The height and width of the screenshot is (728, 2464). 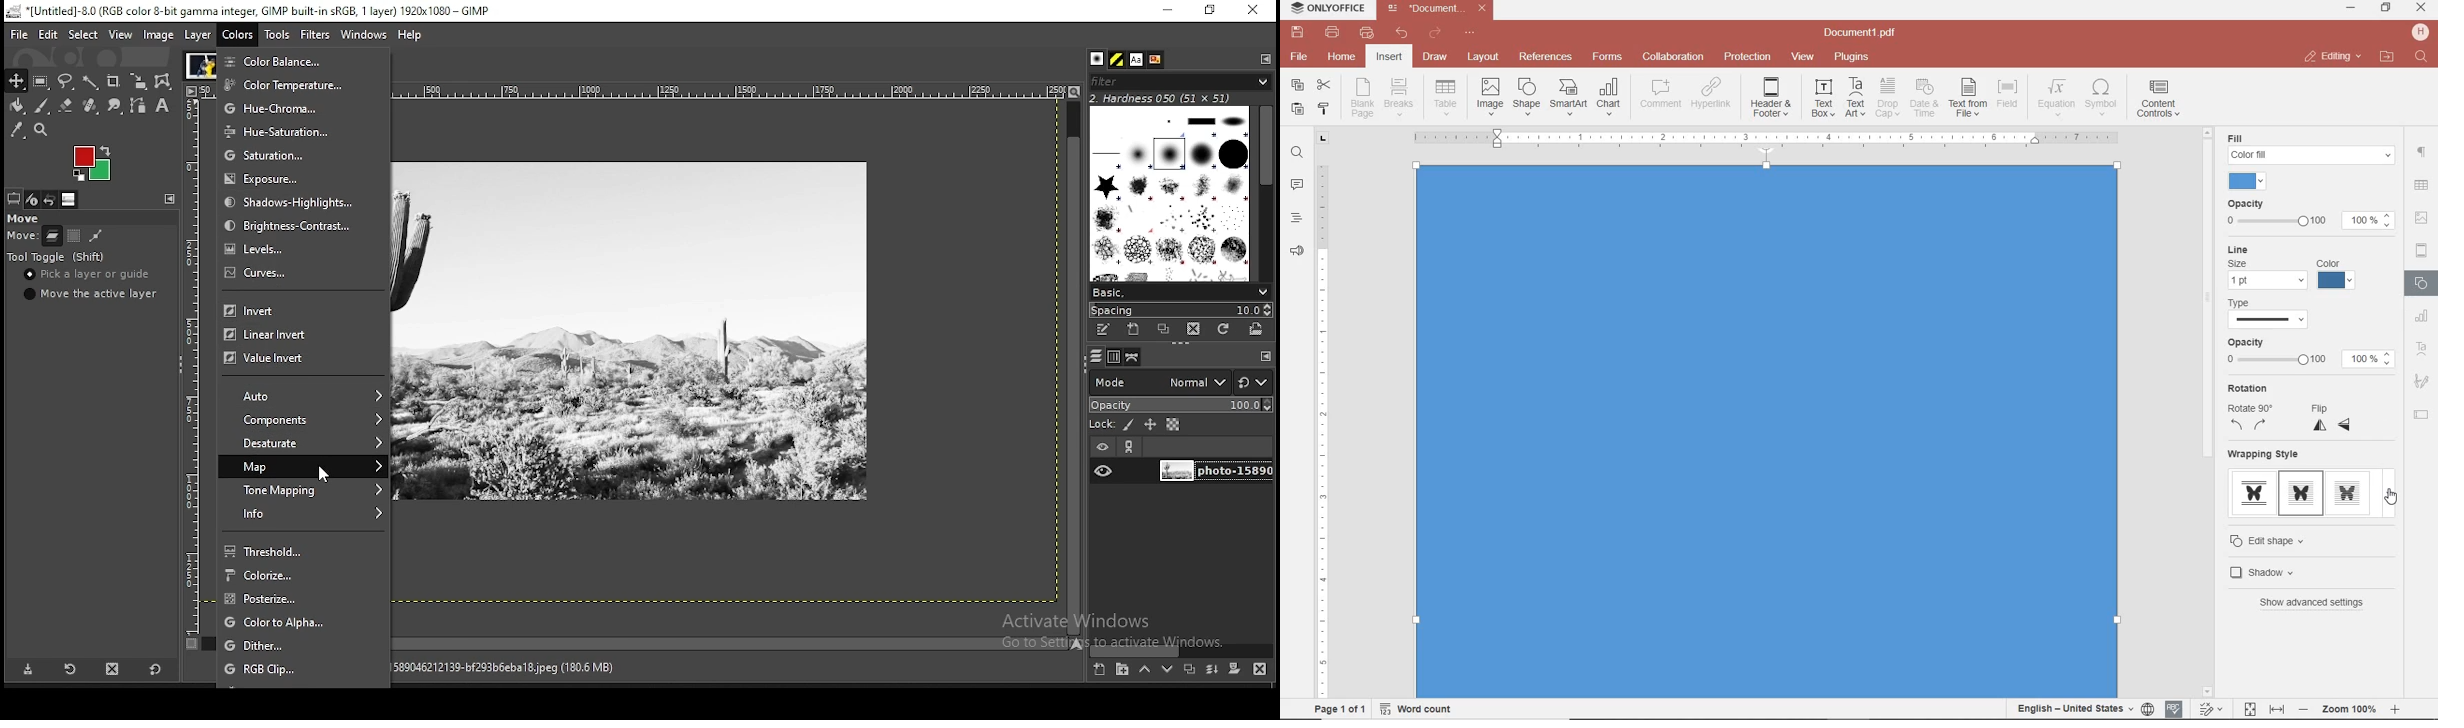 What do you see at coordinates (2421, 186) in the screenshot?
I see `` at bounding box center [2421, 186].